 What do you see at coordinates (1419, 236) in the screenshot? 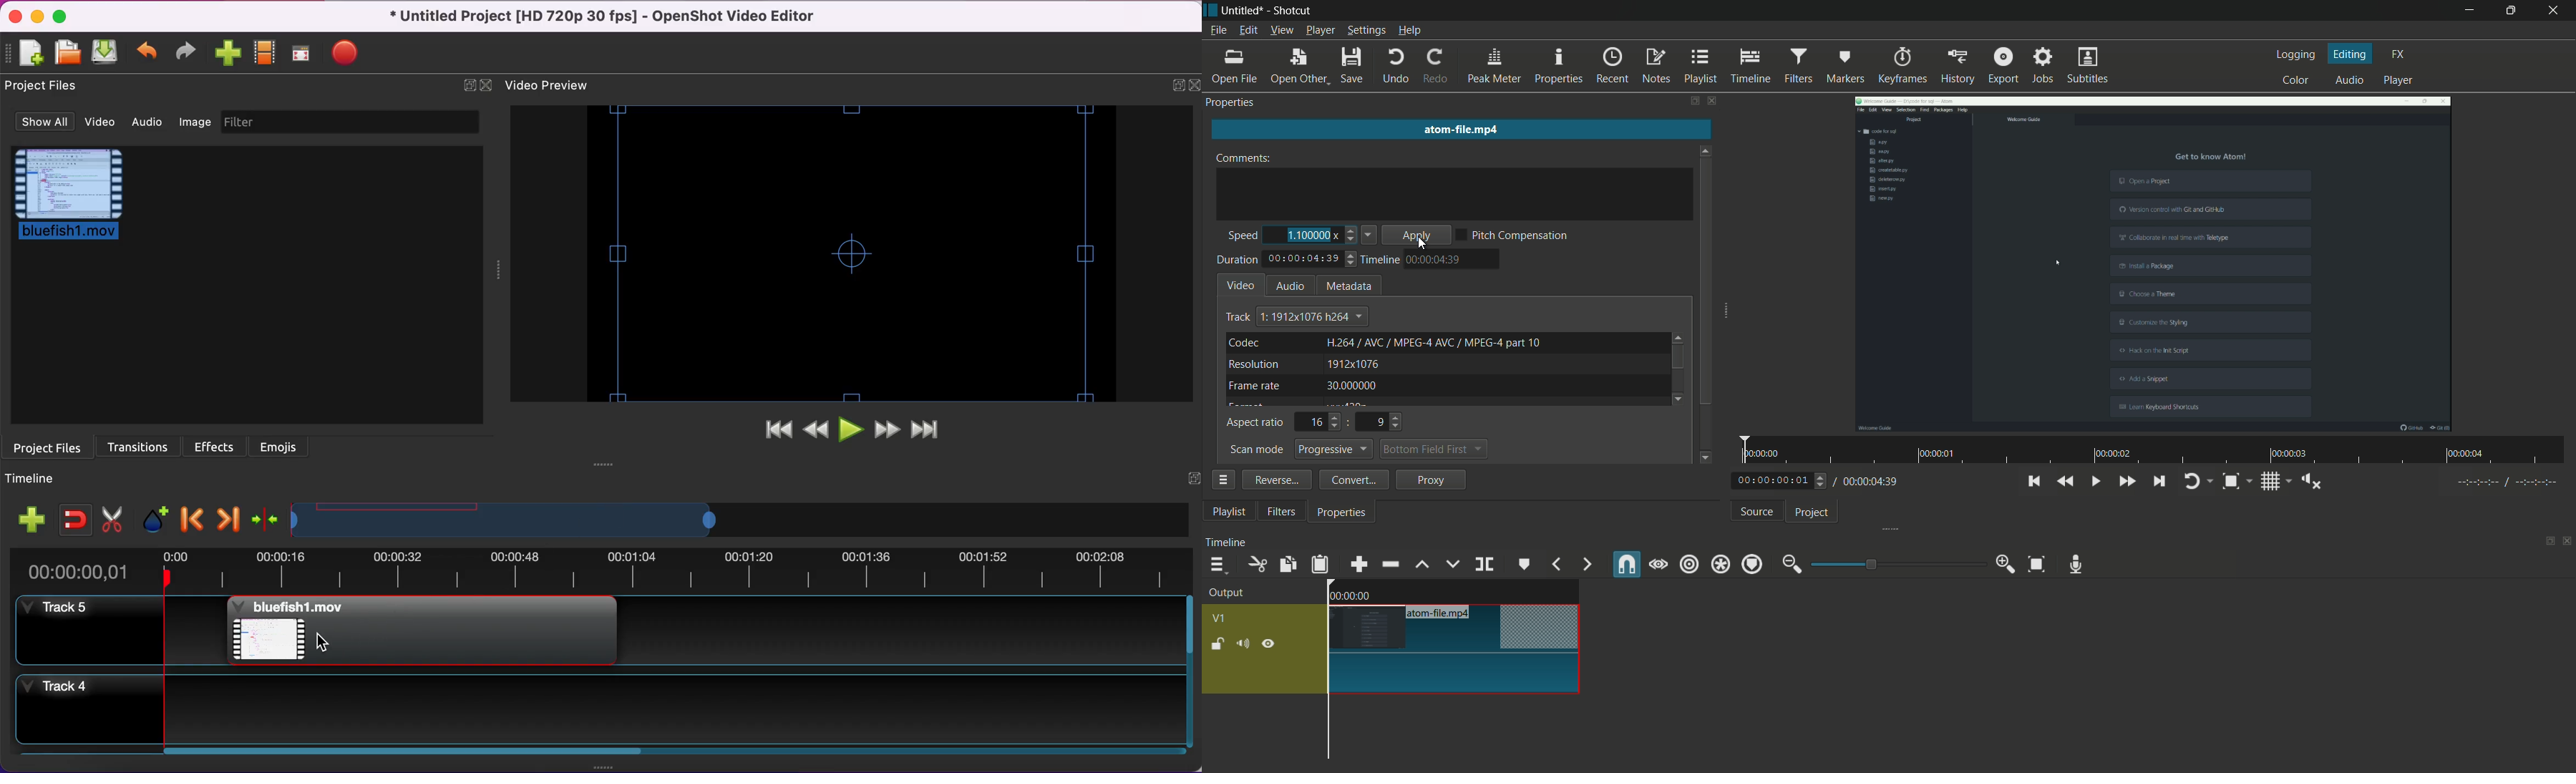
I see `apply` at bounding box center [1419, 236].